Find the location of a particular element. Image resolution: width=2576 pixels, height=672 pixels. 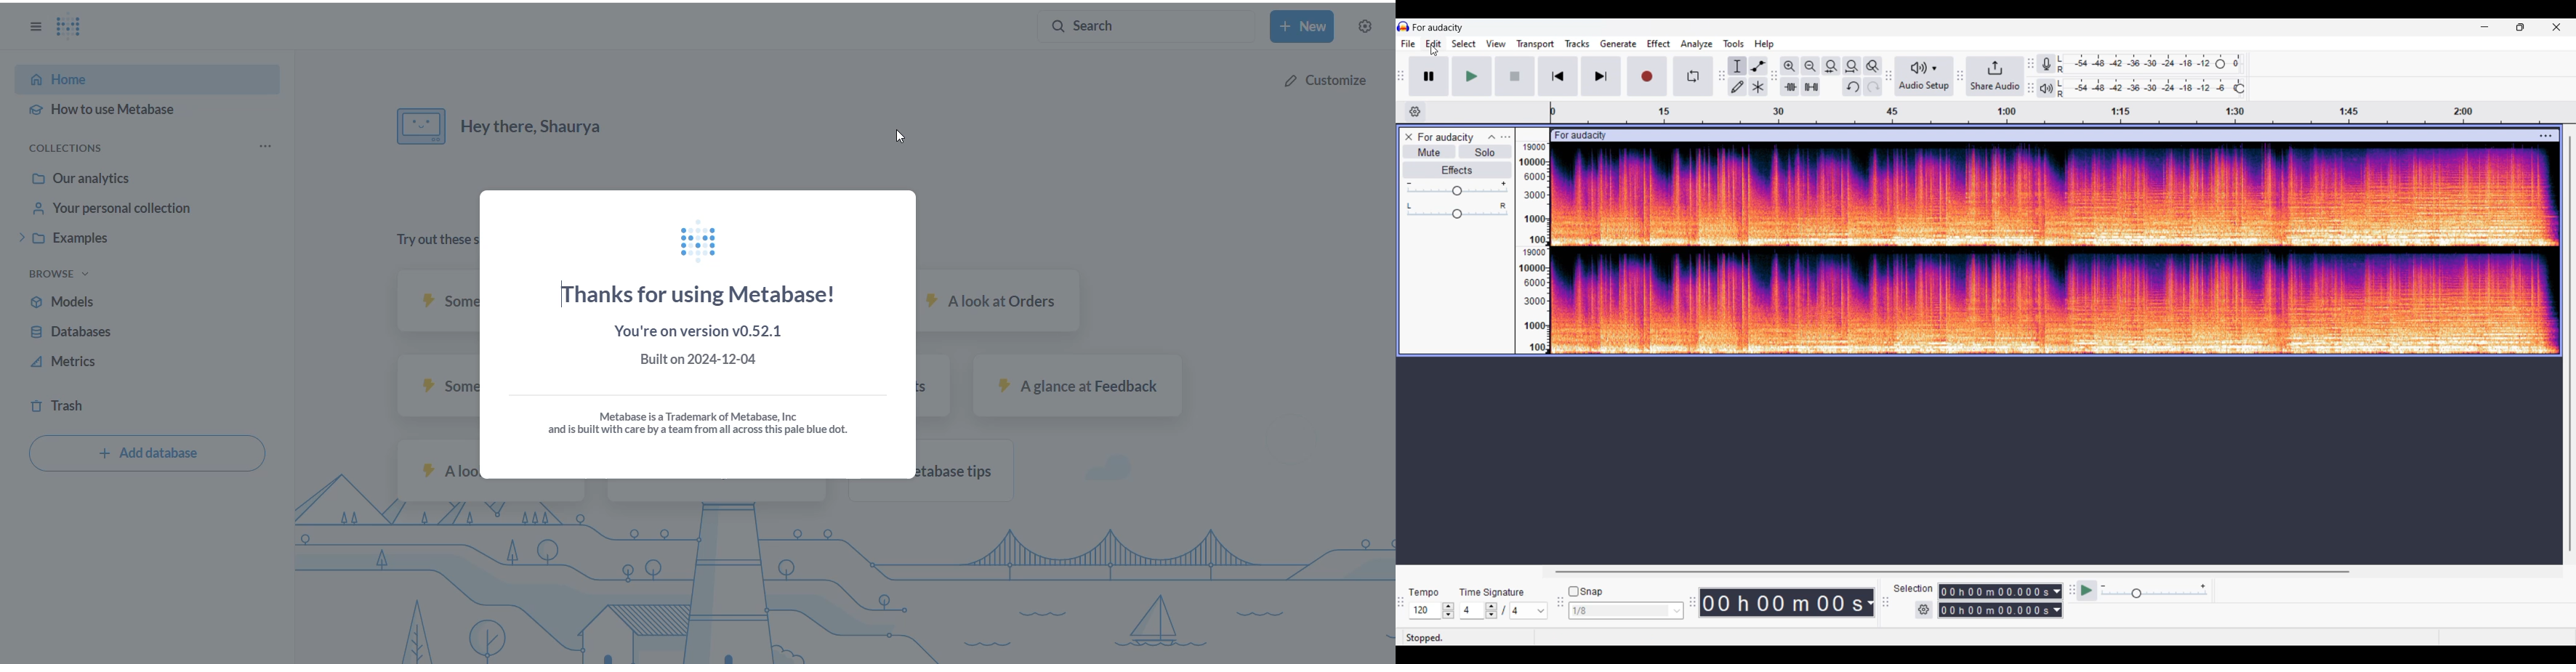

Draw tool is located at coordinates (1738, 87).